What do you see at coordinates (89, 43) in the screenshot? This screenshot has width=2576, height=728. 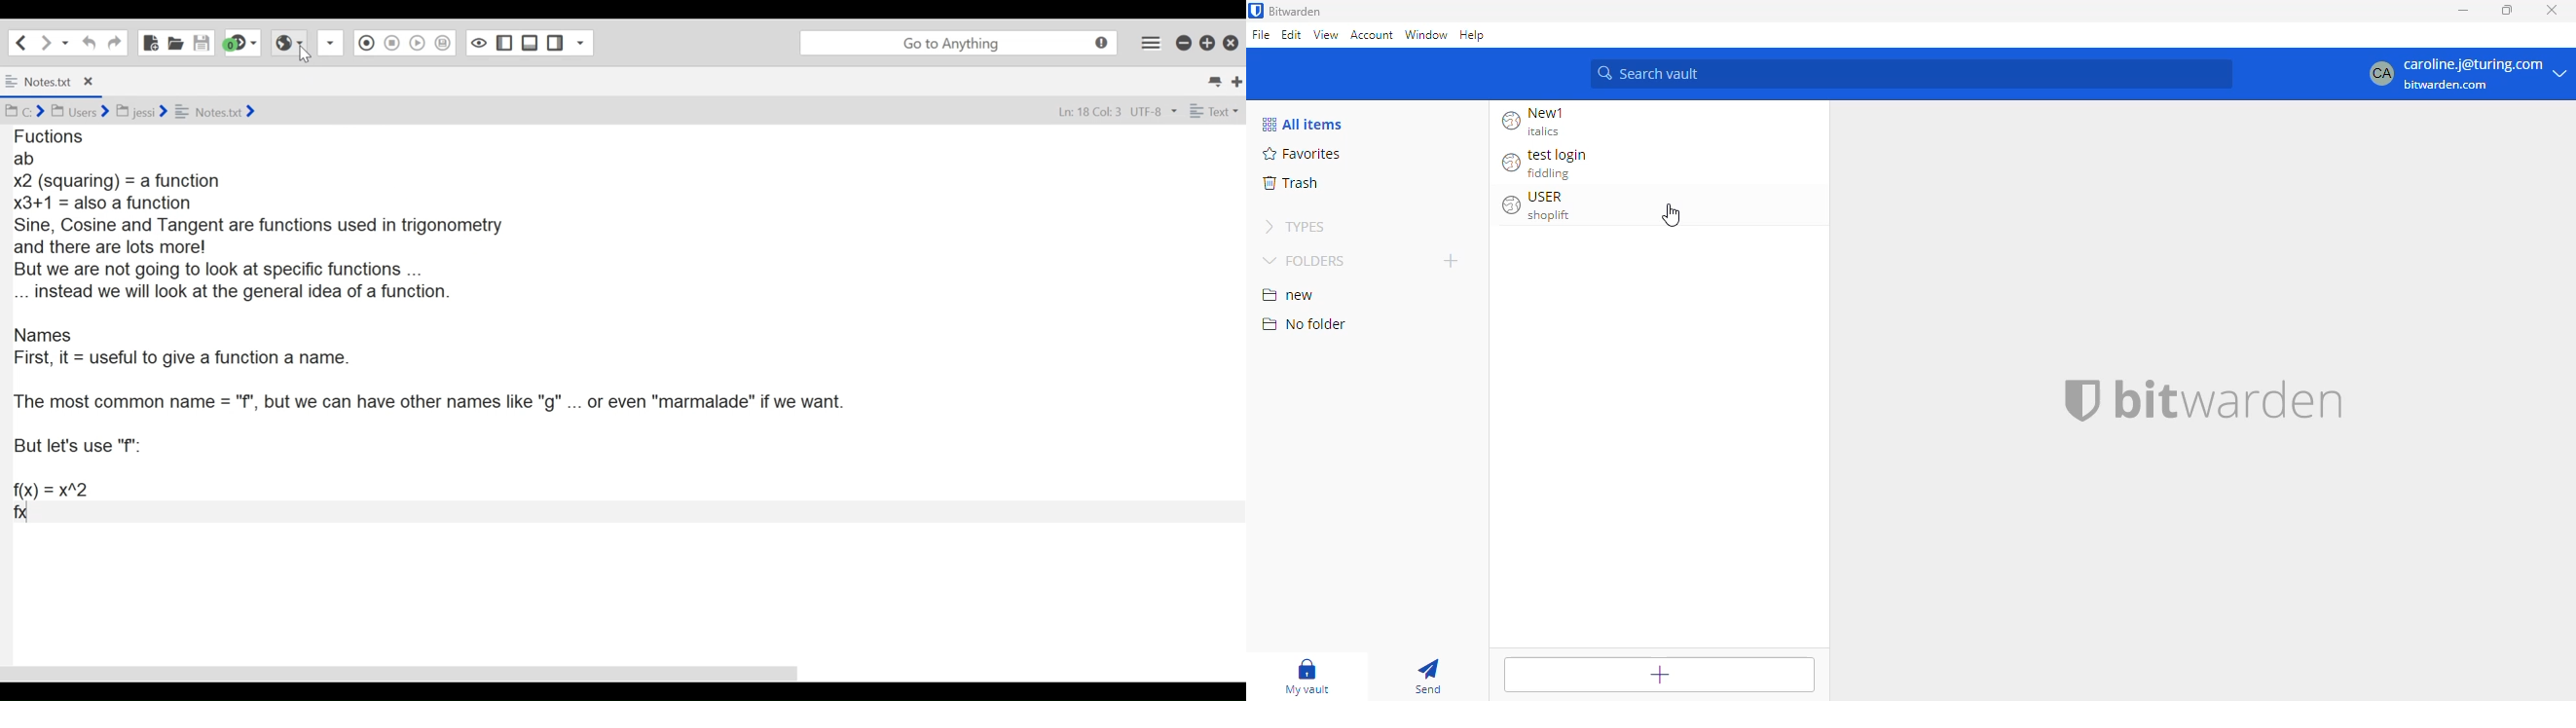 I see `Redo the last action` at bounding box center [89, 43].